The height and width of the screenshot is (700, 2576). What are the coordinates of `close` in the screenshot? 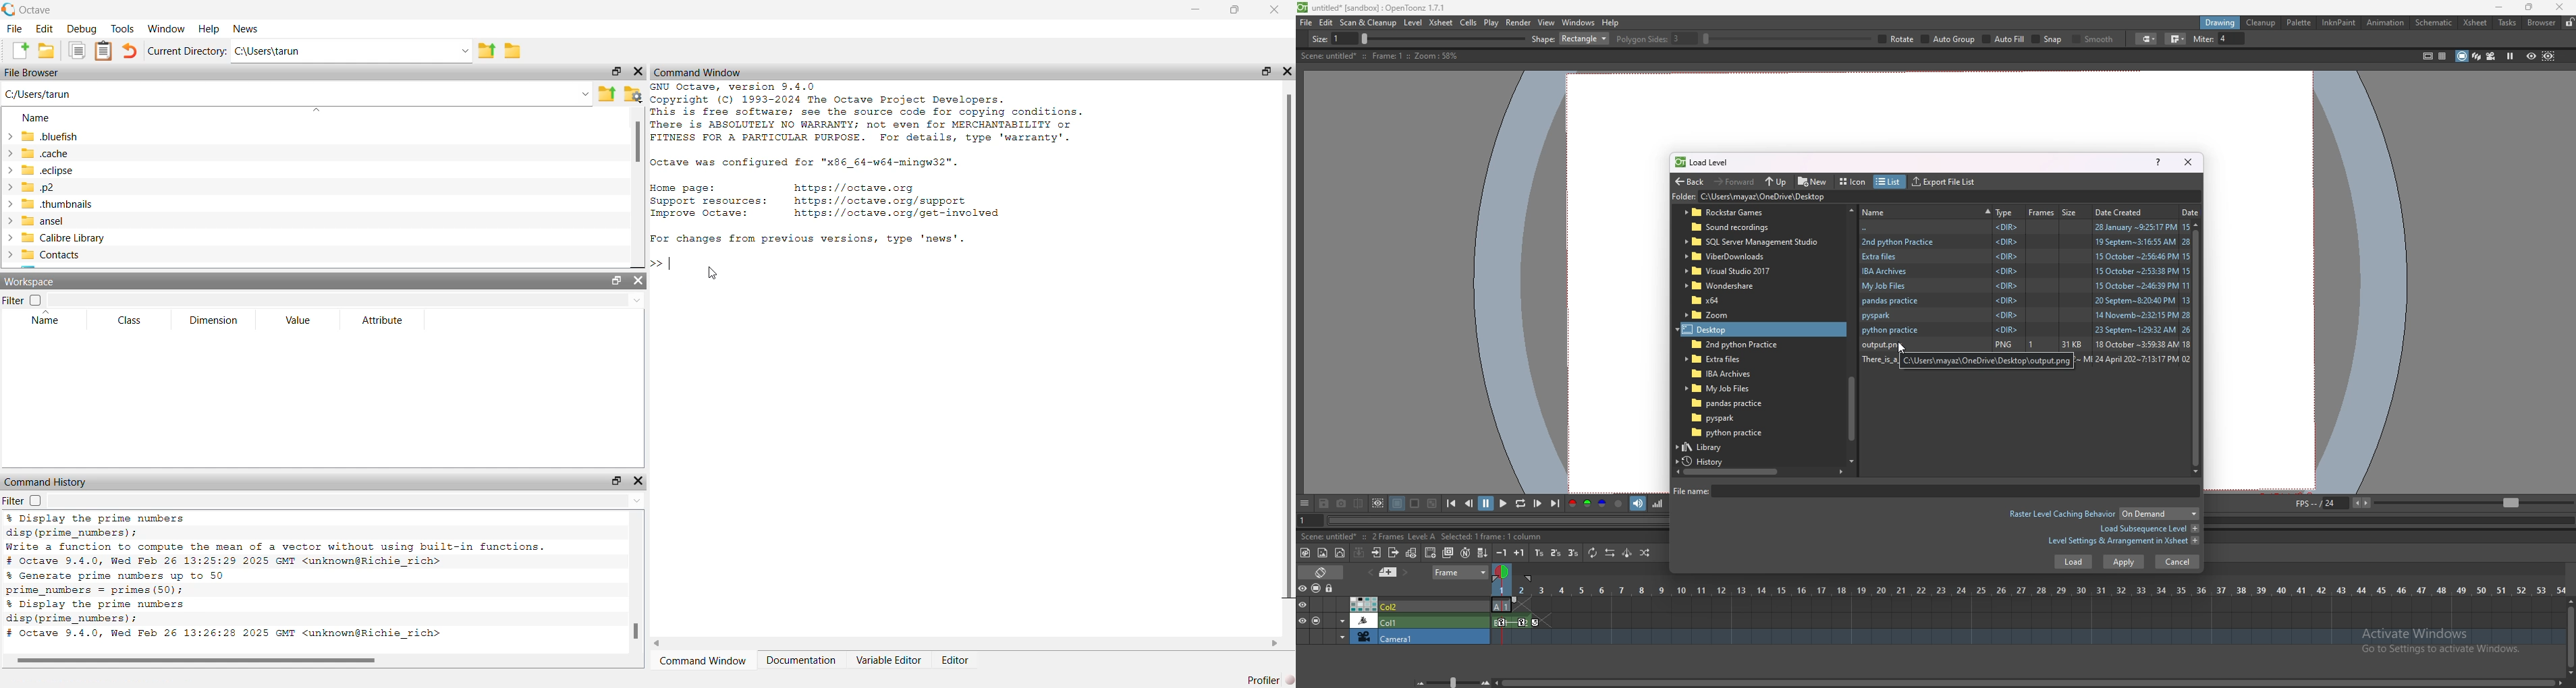 It's located at (2558, 7).